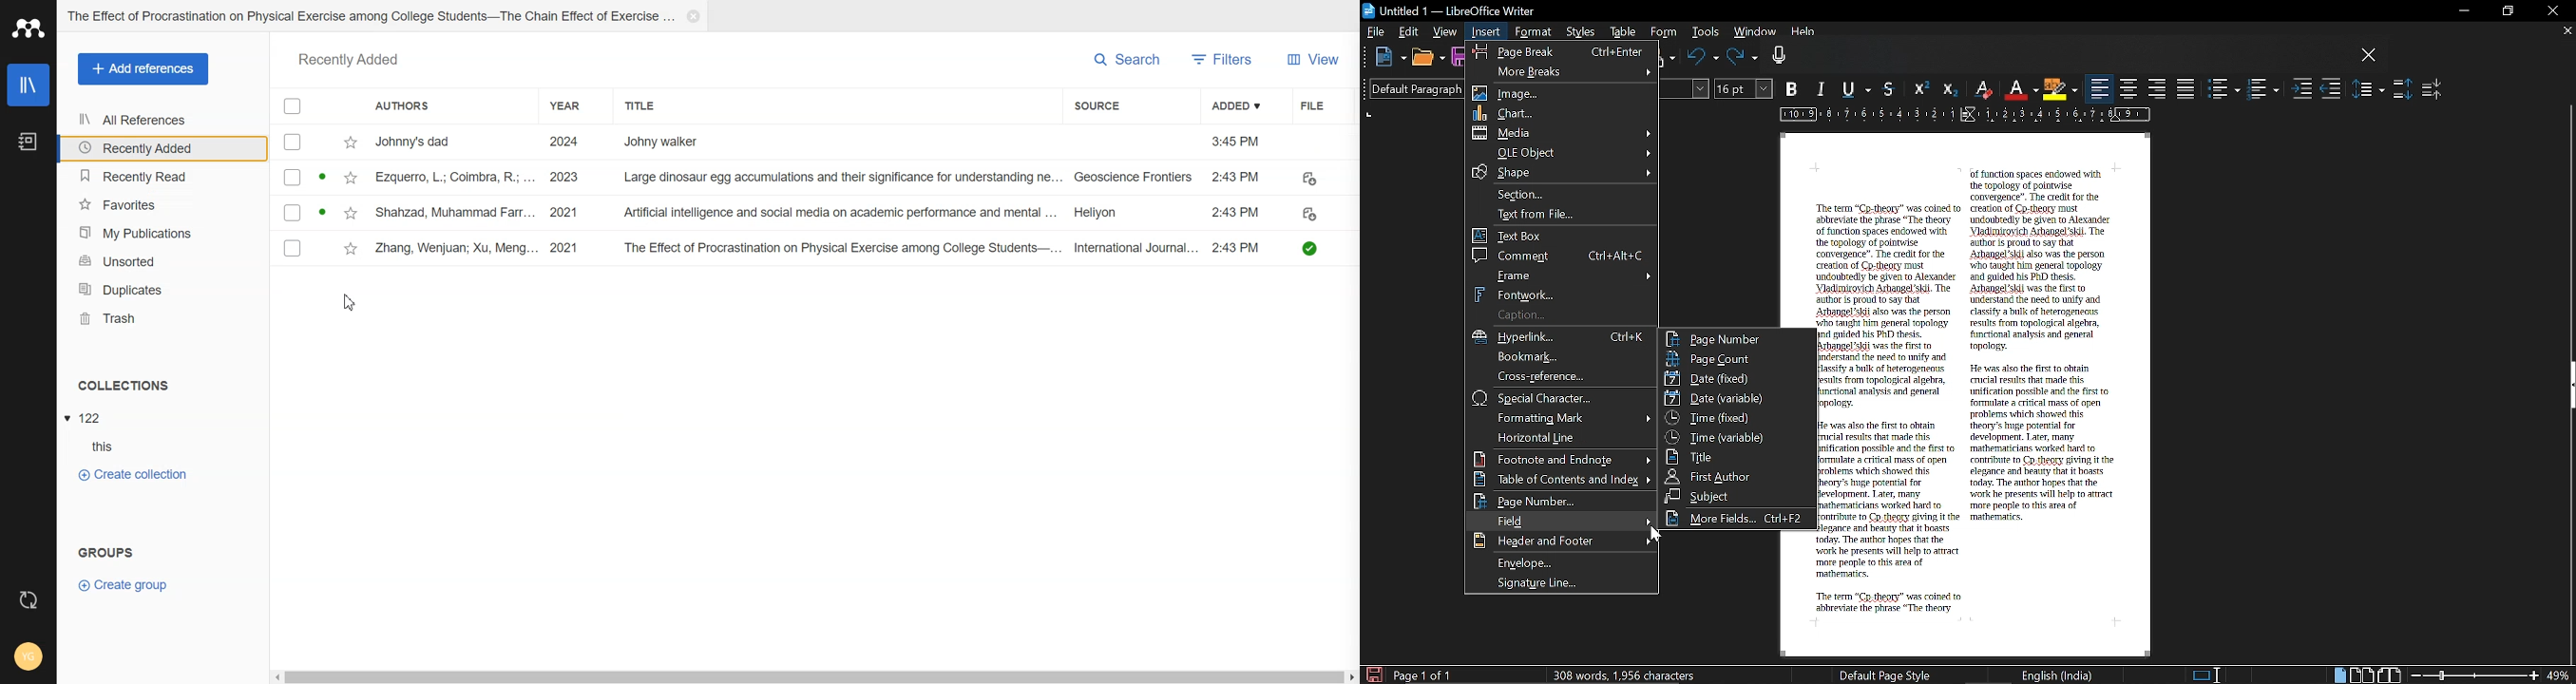 The height and width of the screenshot is (700, 2576). Describe the element at coordinates (2506, 11) in the screenshot. I see `Restore down` at that location.